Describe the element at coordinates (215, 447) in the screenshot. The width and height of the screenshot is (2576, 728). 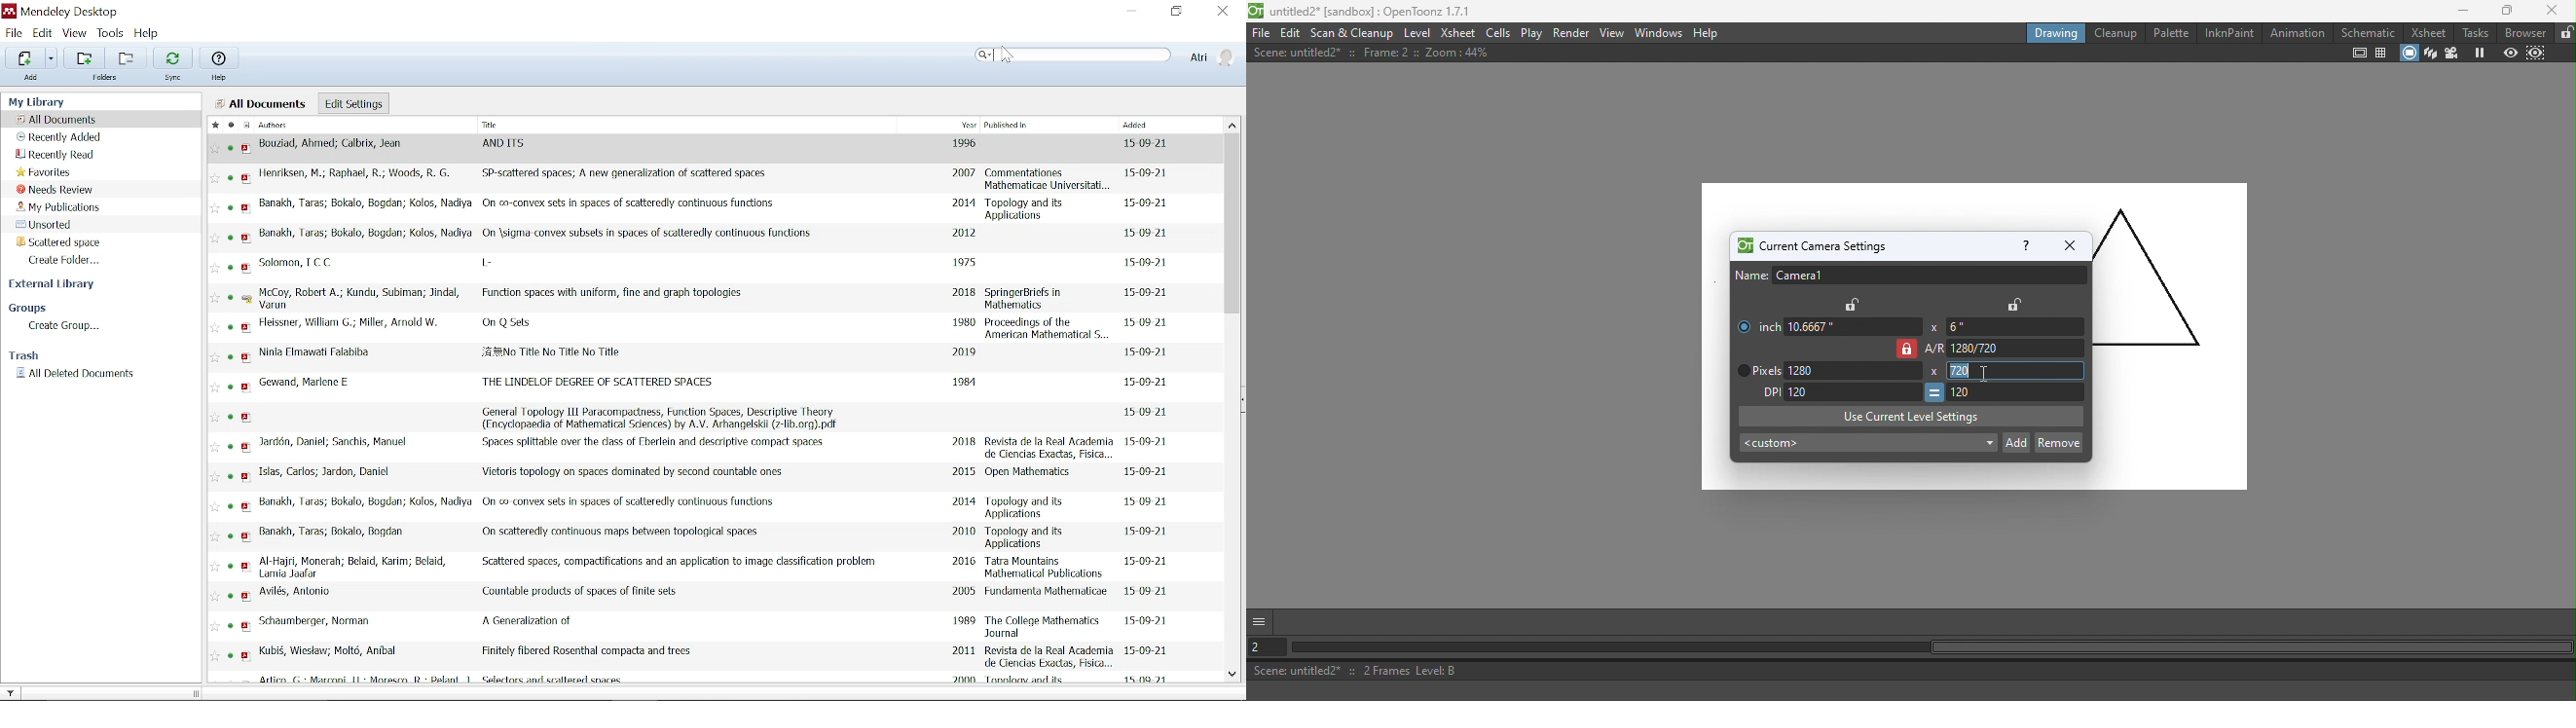
I see `Add to favorite` at that location.